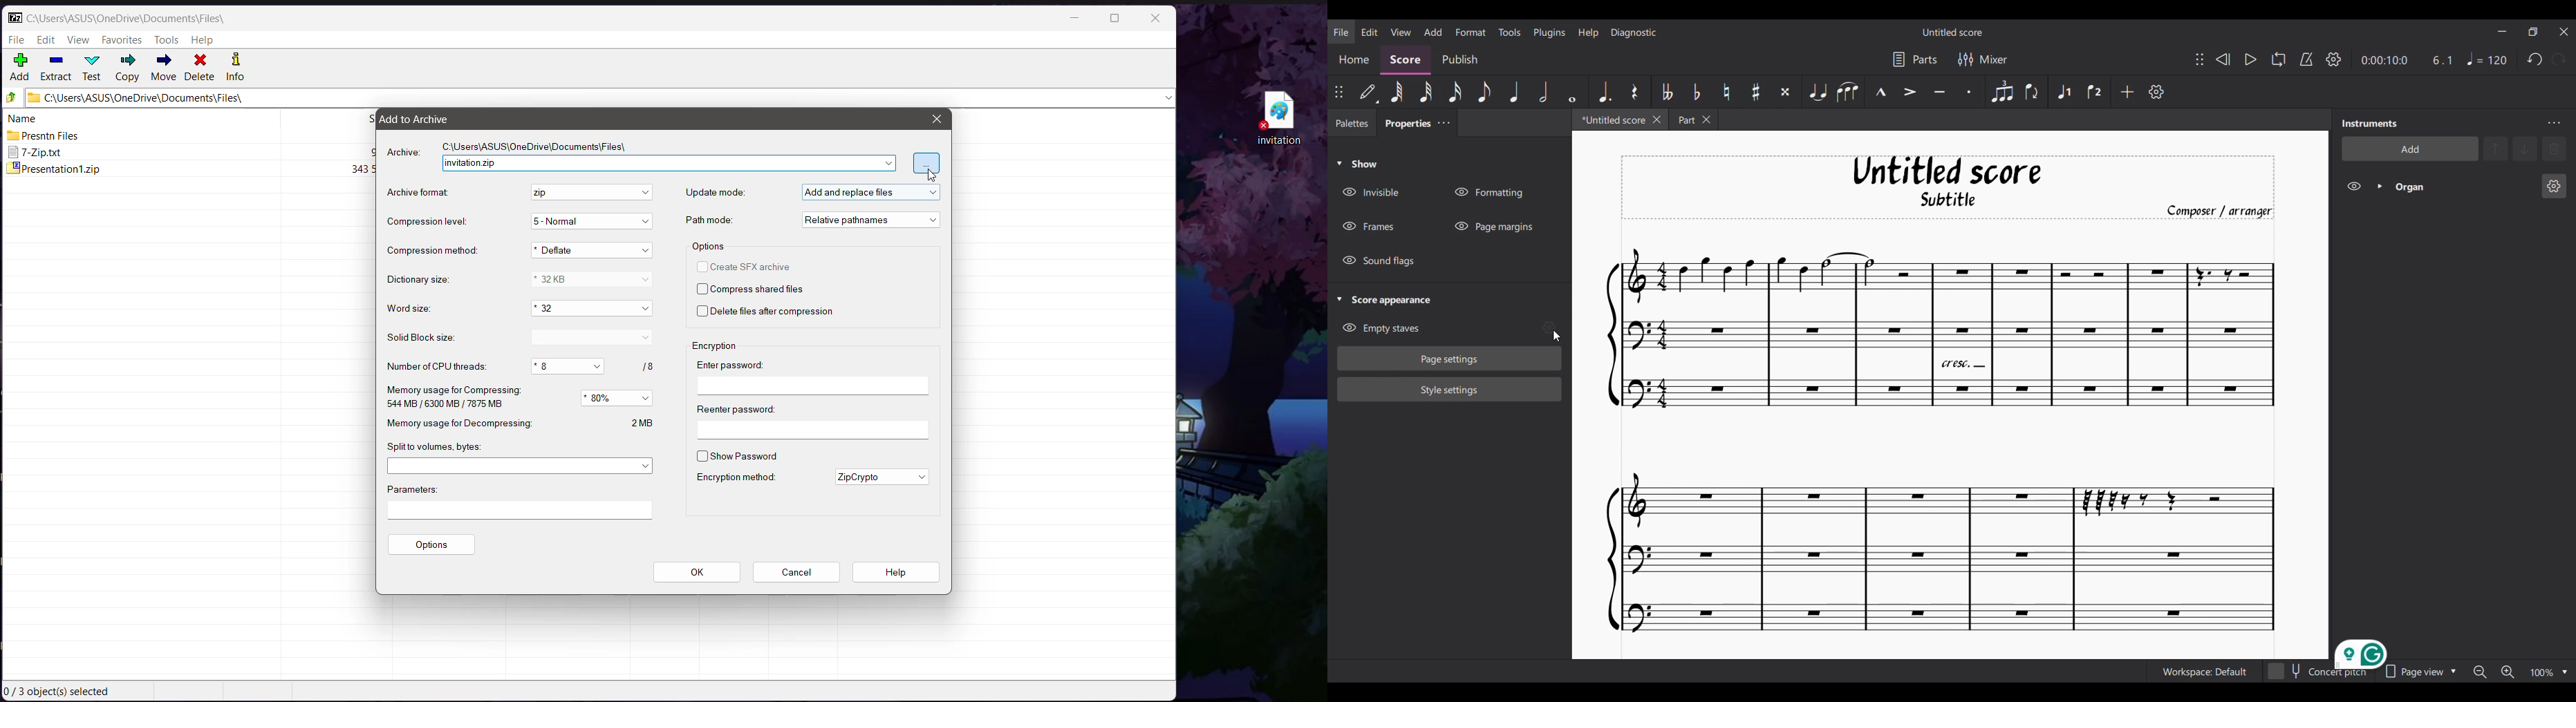 The height and width of the screenshot is (728, 2576). Describe the element at coordinates (1155, 19) in the screenshot. I see `Close` at that location.